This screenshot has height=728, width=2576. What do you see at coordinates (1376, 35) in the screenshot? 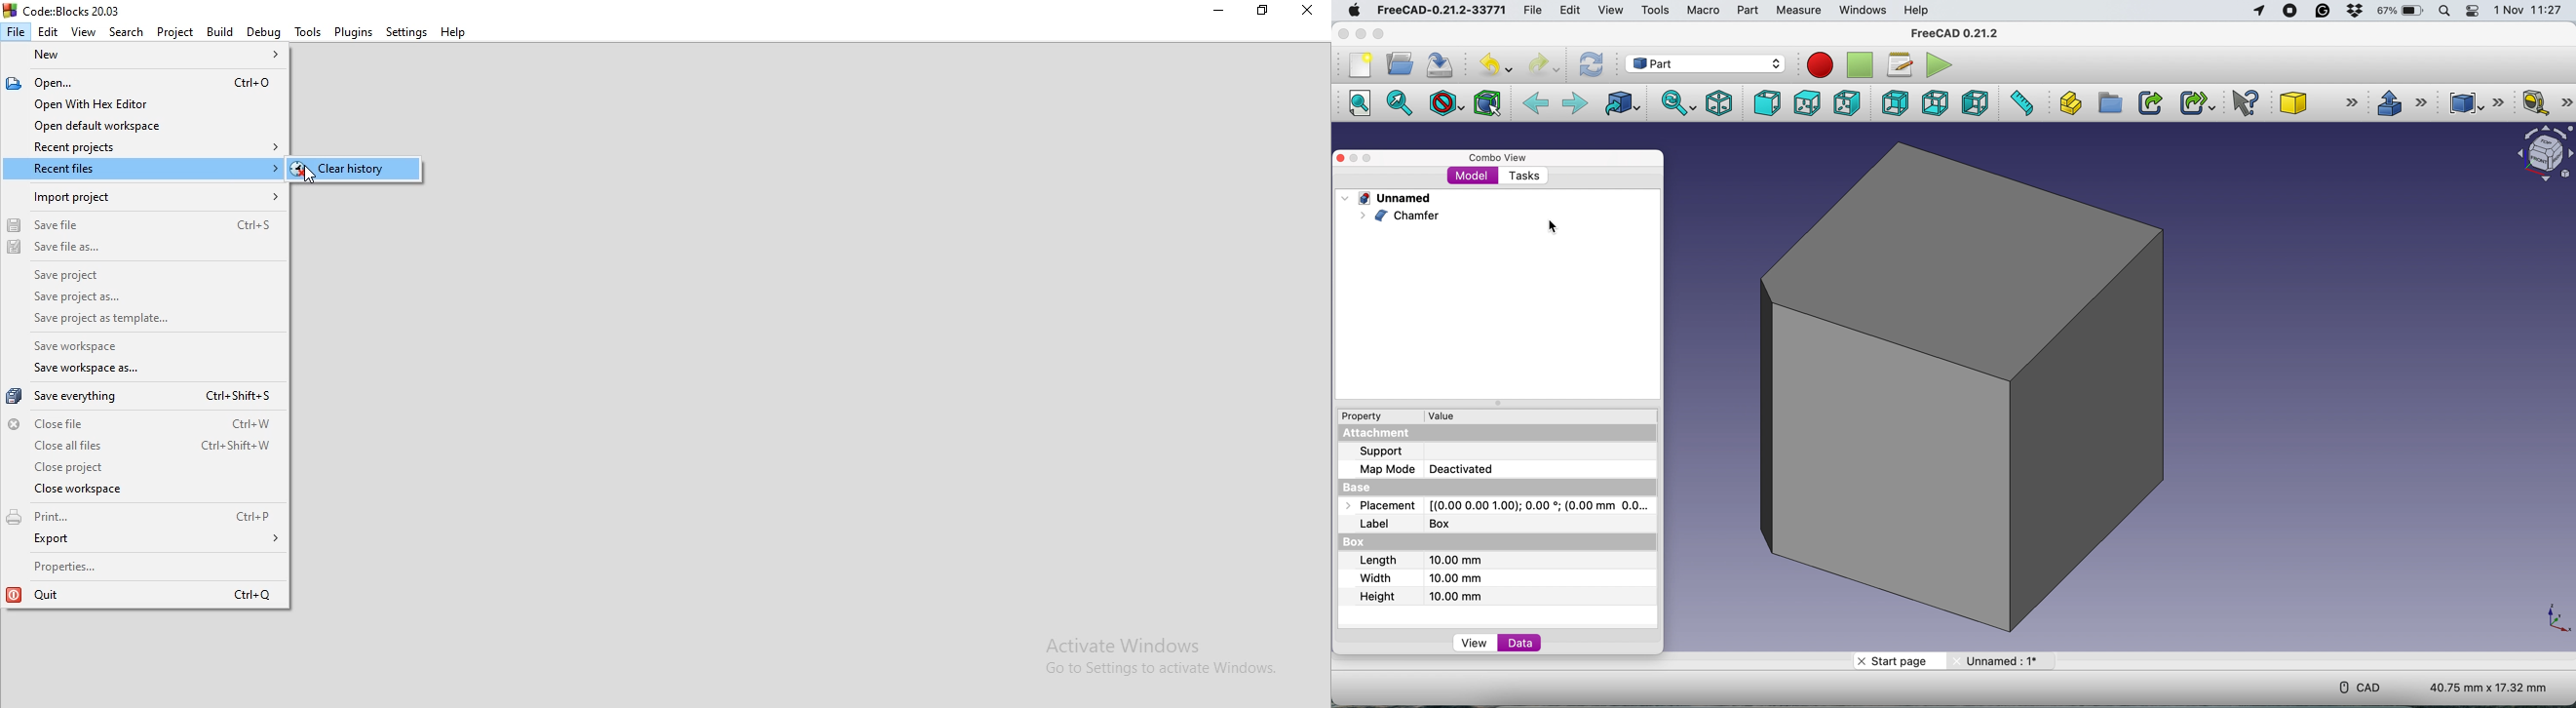
I see `maximise` at bounding box center [1376, 35].